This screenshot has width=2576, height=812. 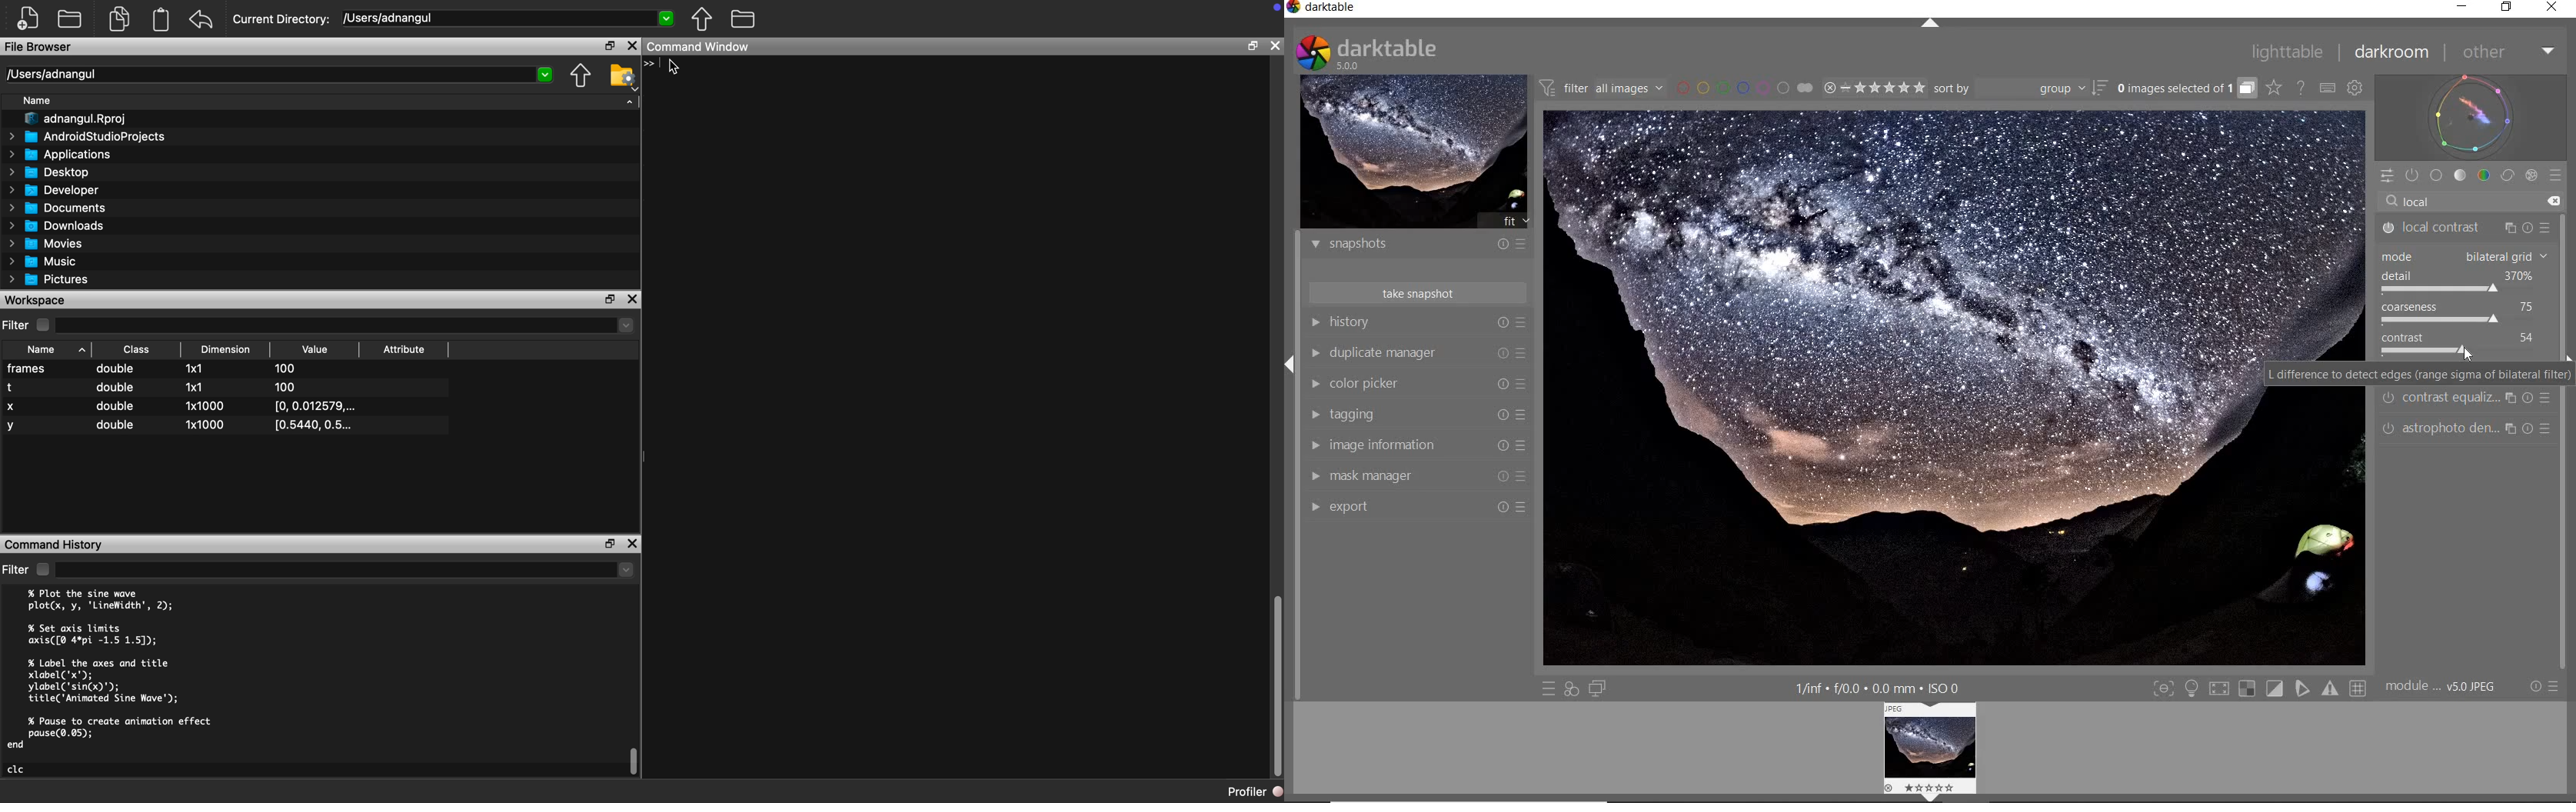 What do you see at coordinates (2384, 228) in the screenshot?
I see `Switched off` at bounding box center [2384, 228].